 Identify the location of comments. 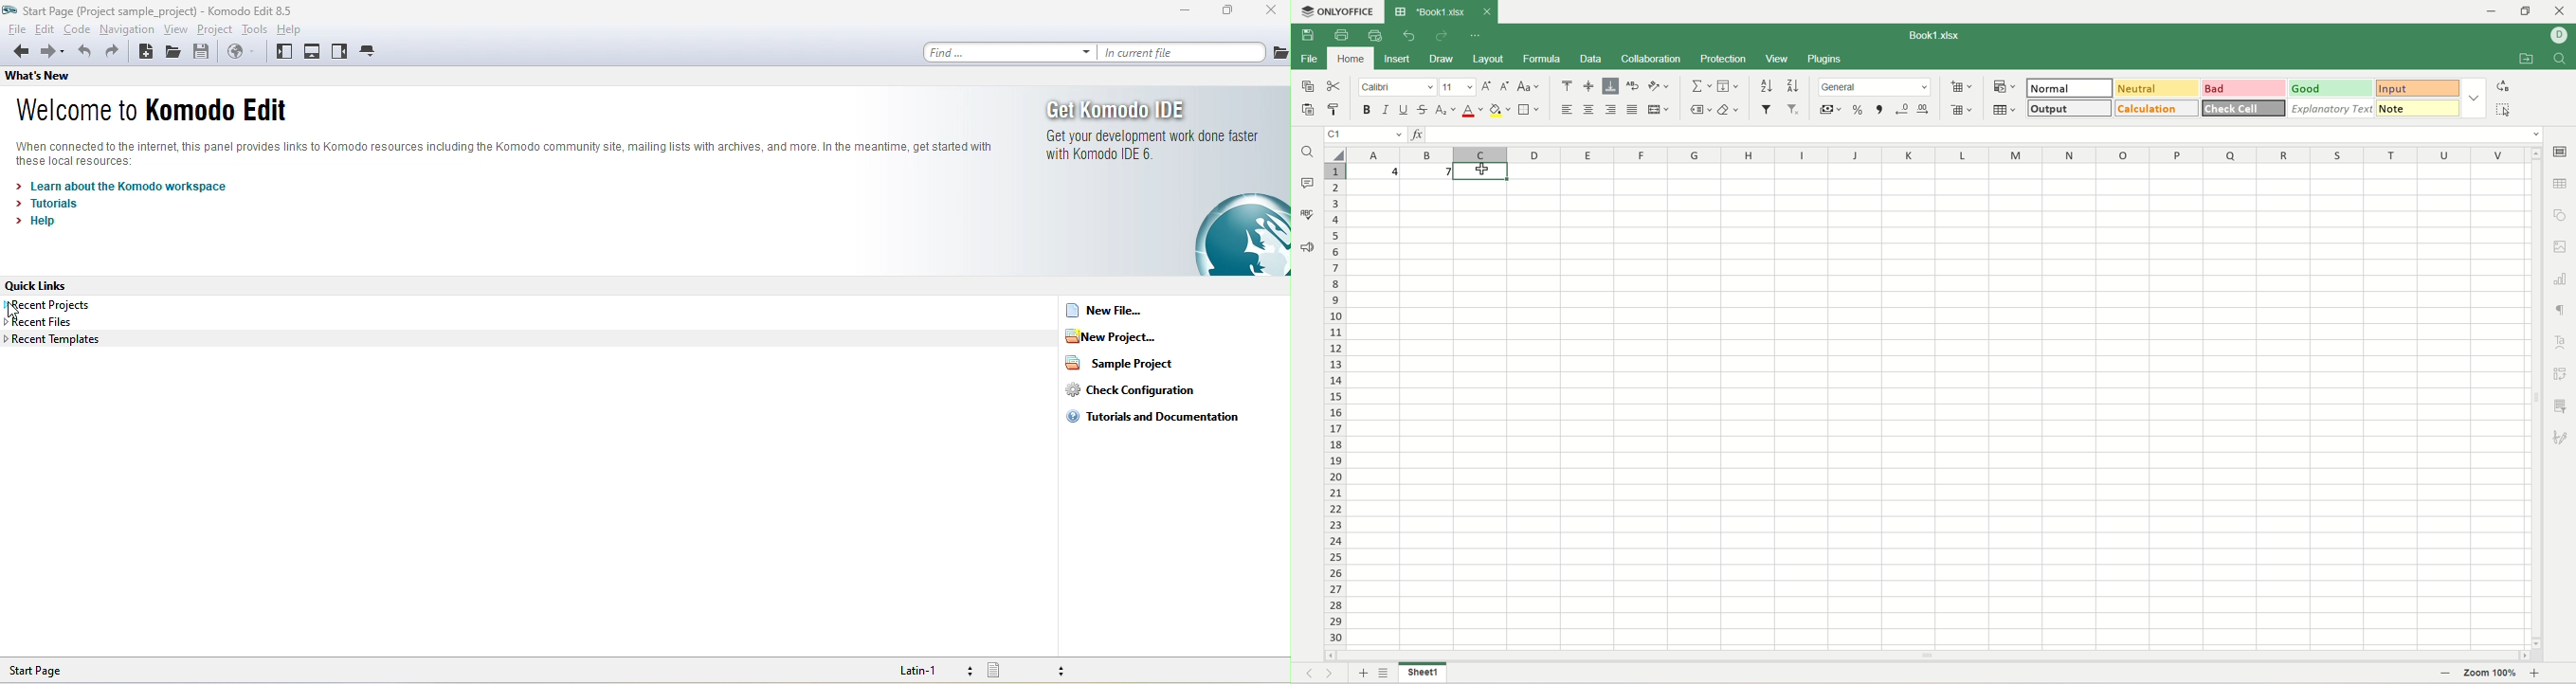
(1306, 182).